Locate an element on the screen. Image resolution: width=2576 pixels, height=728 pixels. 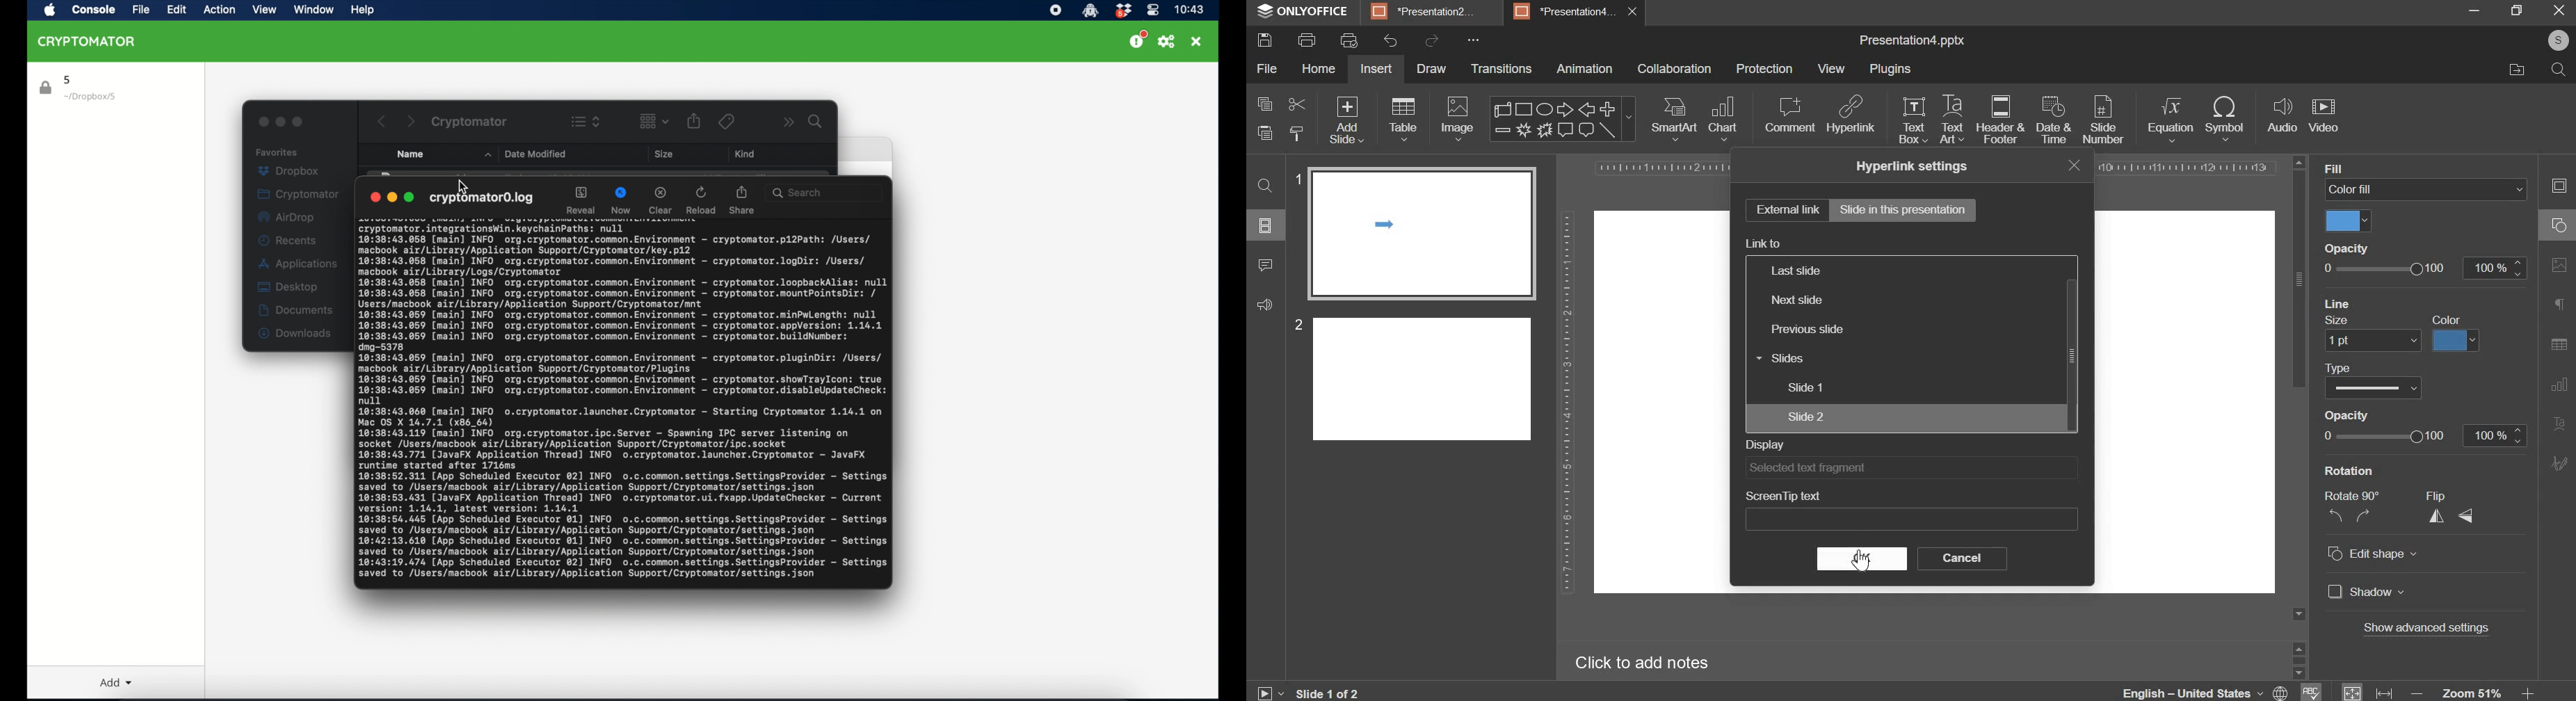
audio is located at coordinates (2282, 116).